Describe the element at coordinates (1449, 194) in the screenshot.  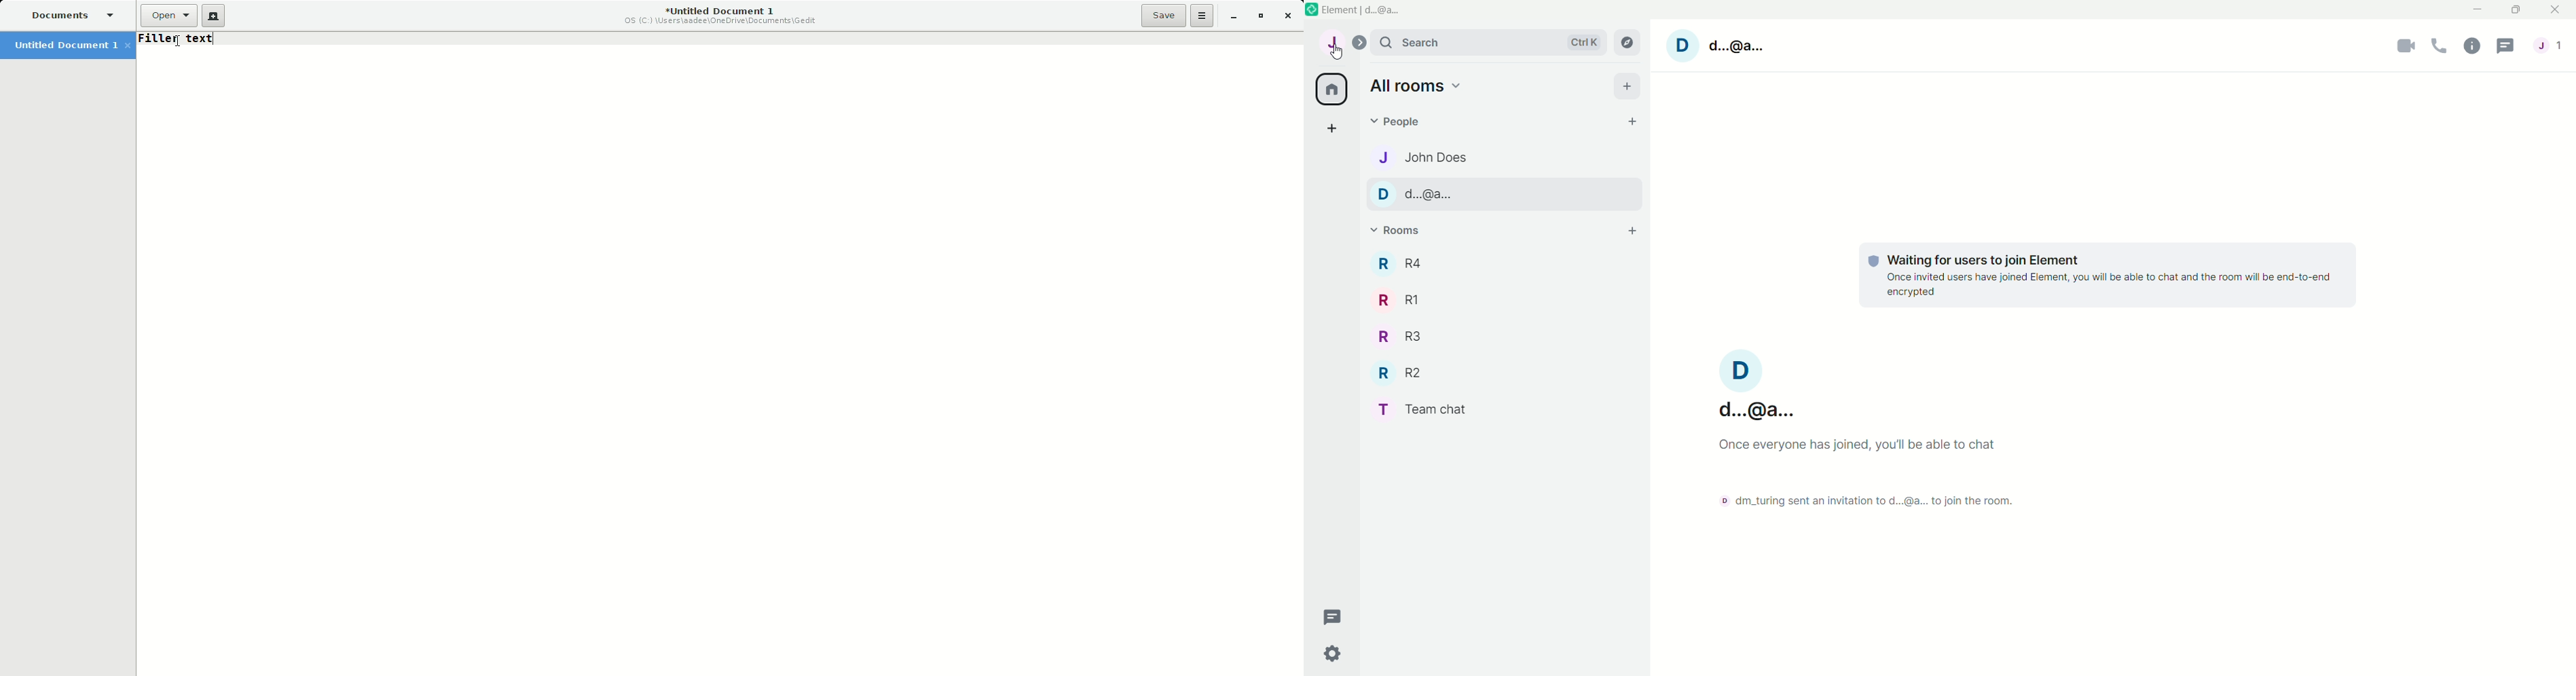
I see `Contact name` at that location.